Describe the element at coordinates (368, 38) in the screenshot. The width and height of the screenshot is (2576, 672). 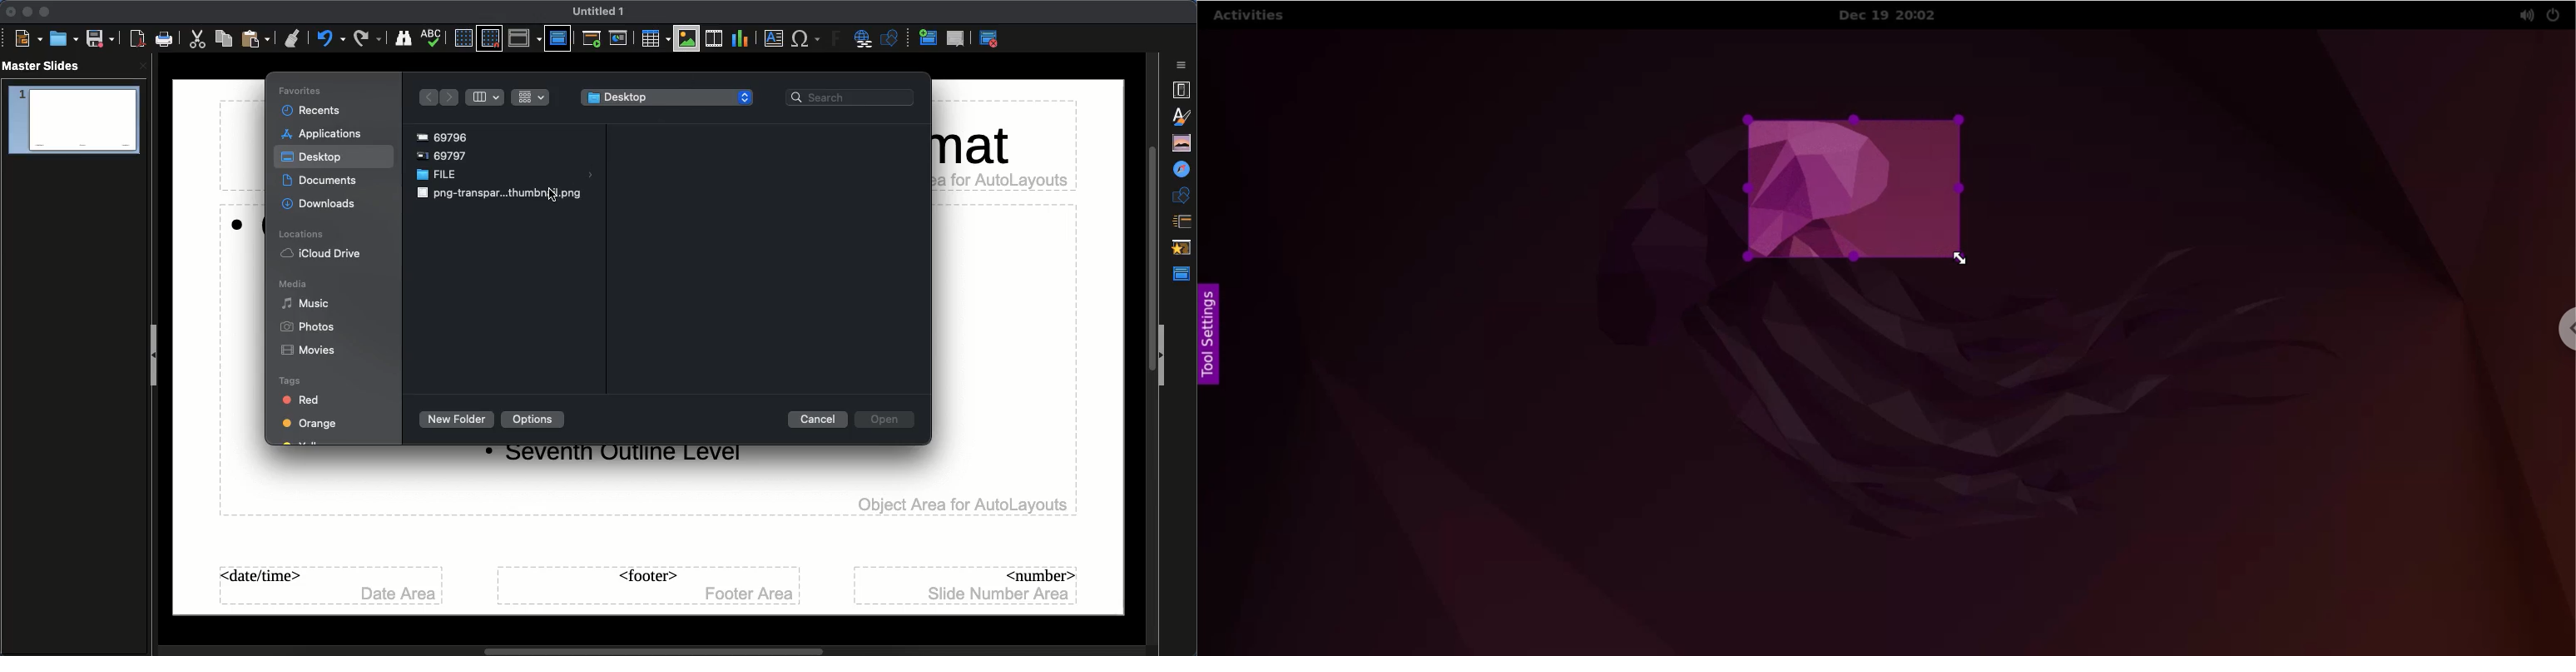
I see `Redo` at that location.